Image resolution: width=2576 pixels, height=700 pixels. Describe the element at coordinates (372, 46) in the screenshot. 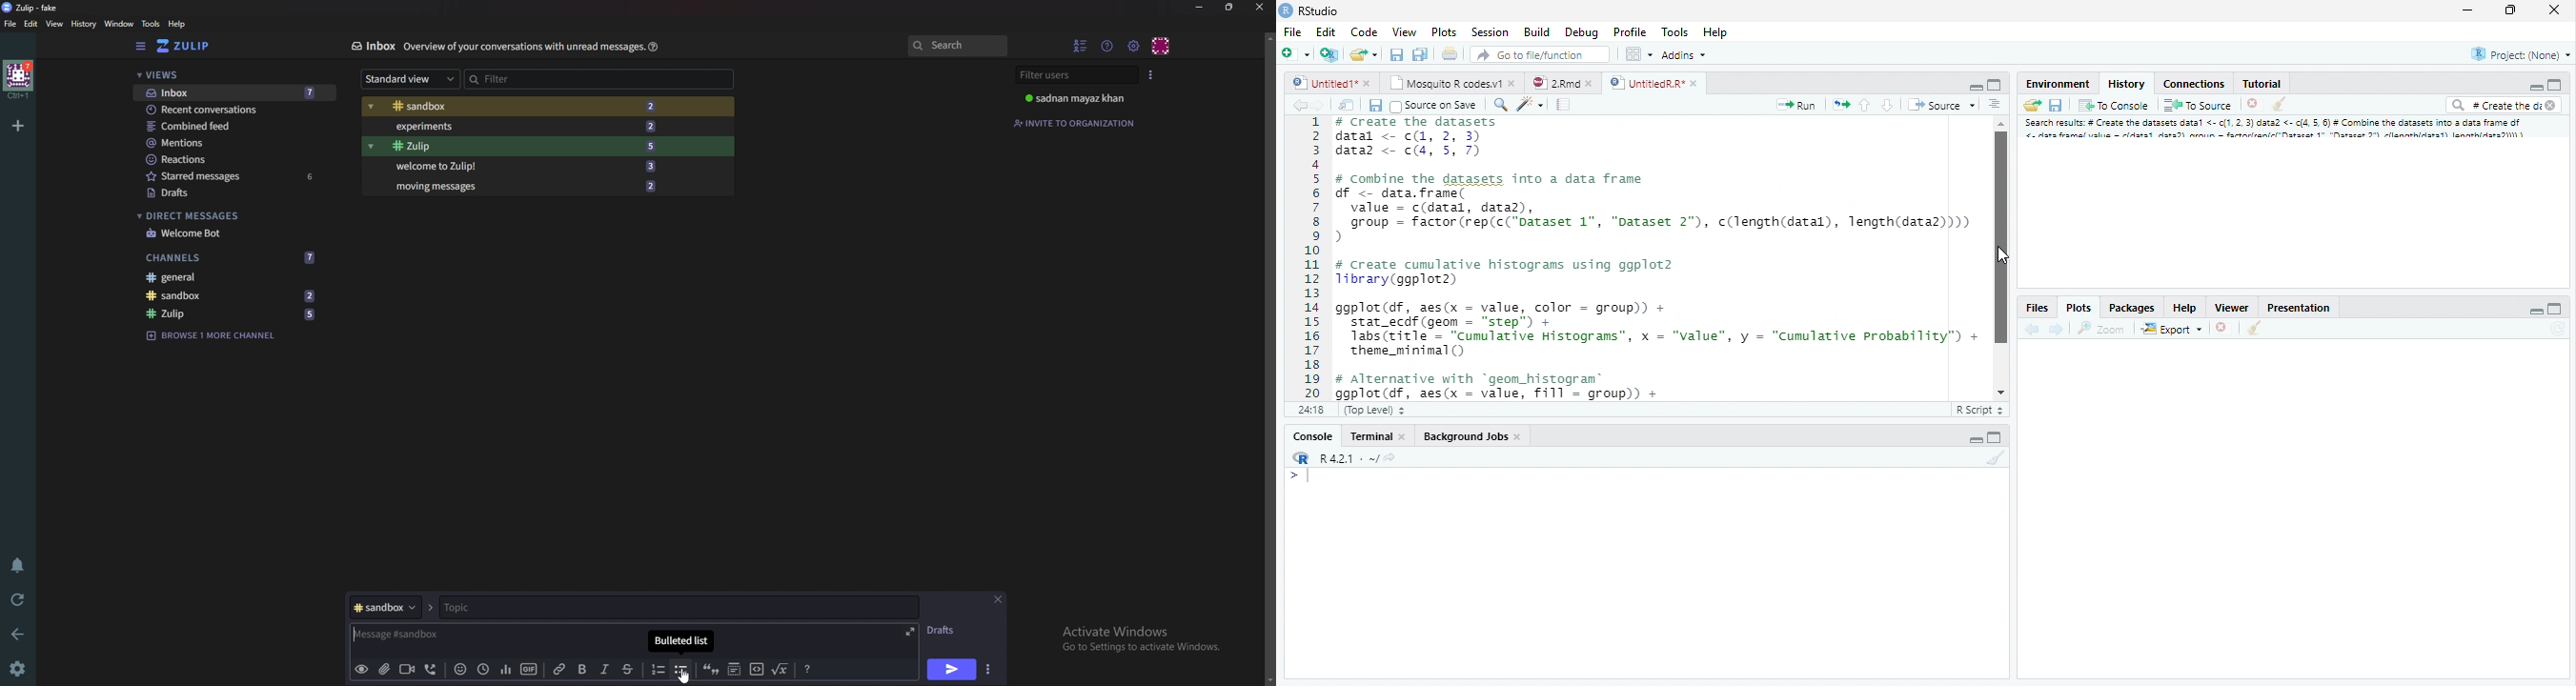

I see `Inbox` at that location.